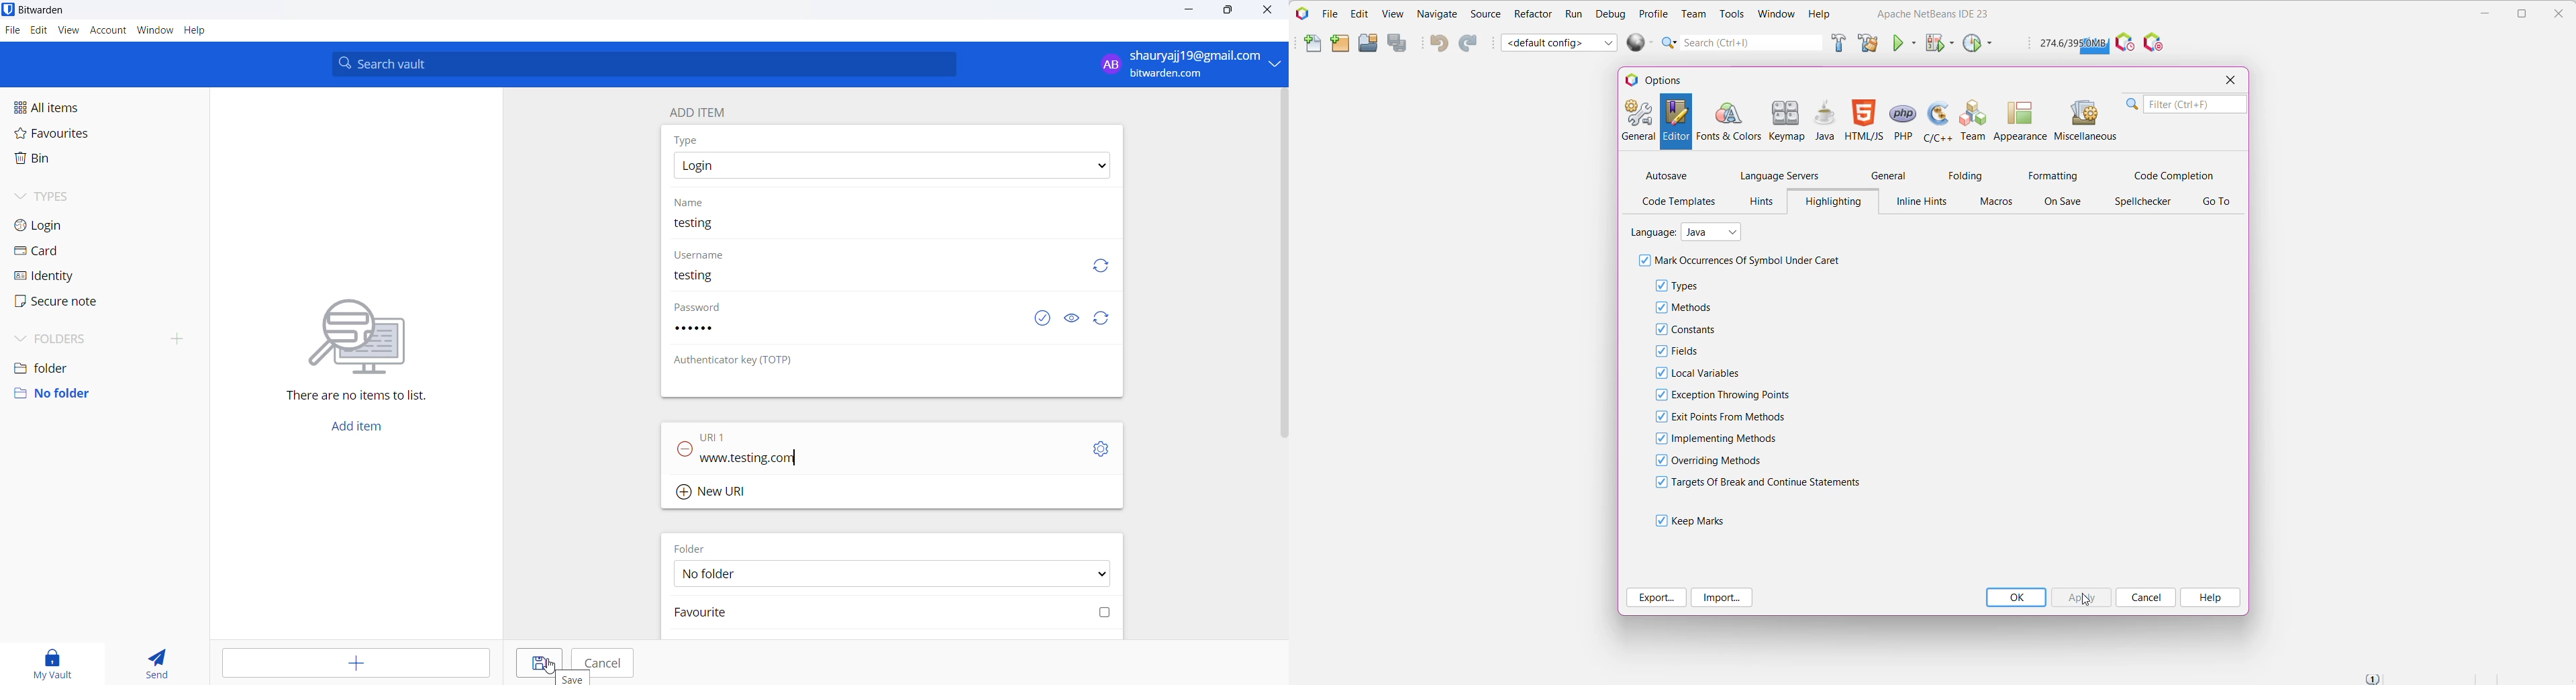  Describe the element at coordinates (66, 31) in the screenshot. I see `view` at that location.